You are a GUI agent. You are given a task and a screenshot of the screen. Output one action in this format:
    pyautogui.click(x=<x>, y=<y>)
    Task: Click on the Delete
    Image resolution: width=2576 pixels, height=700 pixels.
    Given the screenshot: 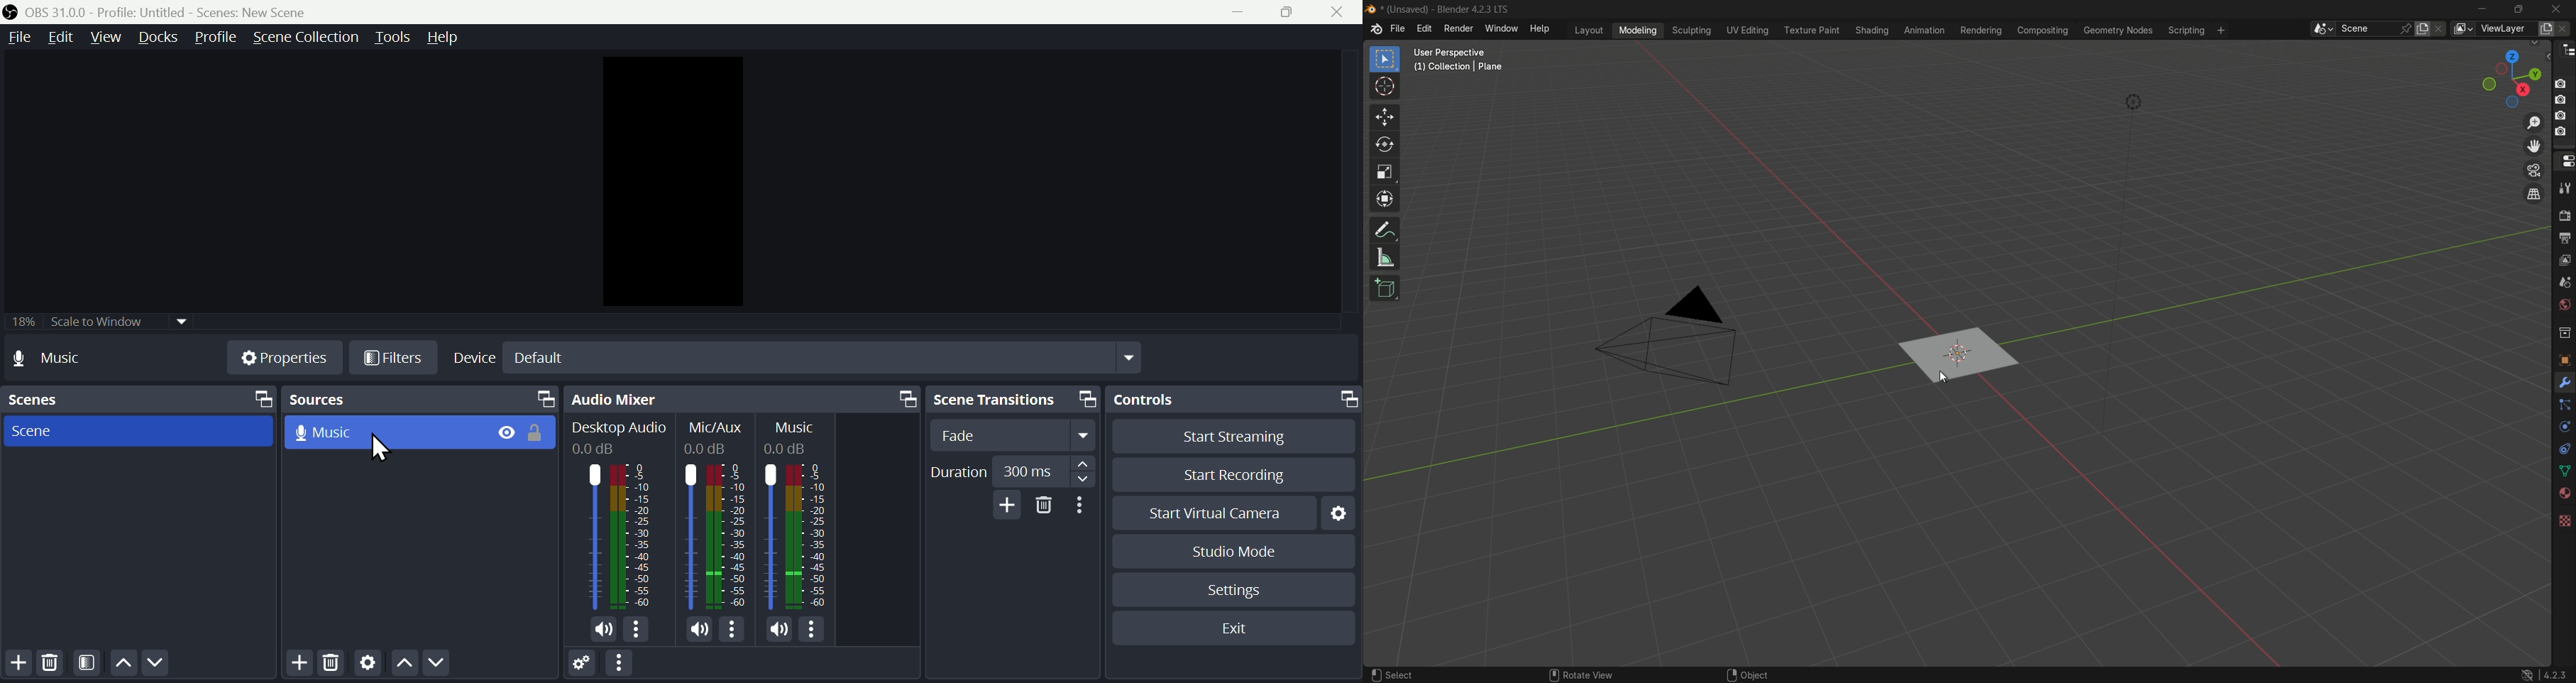 What is the action you would take?
    pyautogui.click(x=55, y=665)
    